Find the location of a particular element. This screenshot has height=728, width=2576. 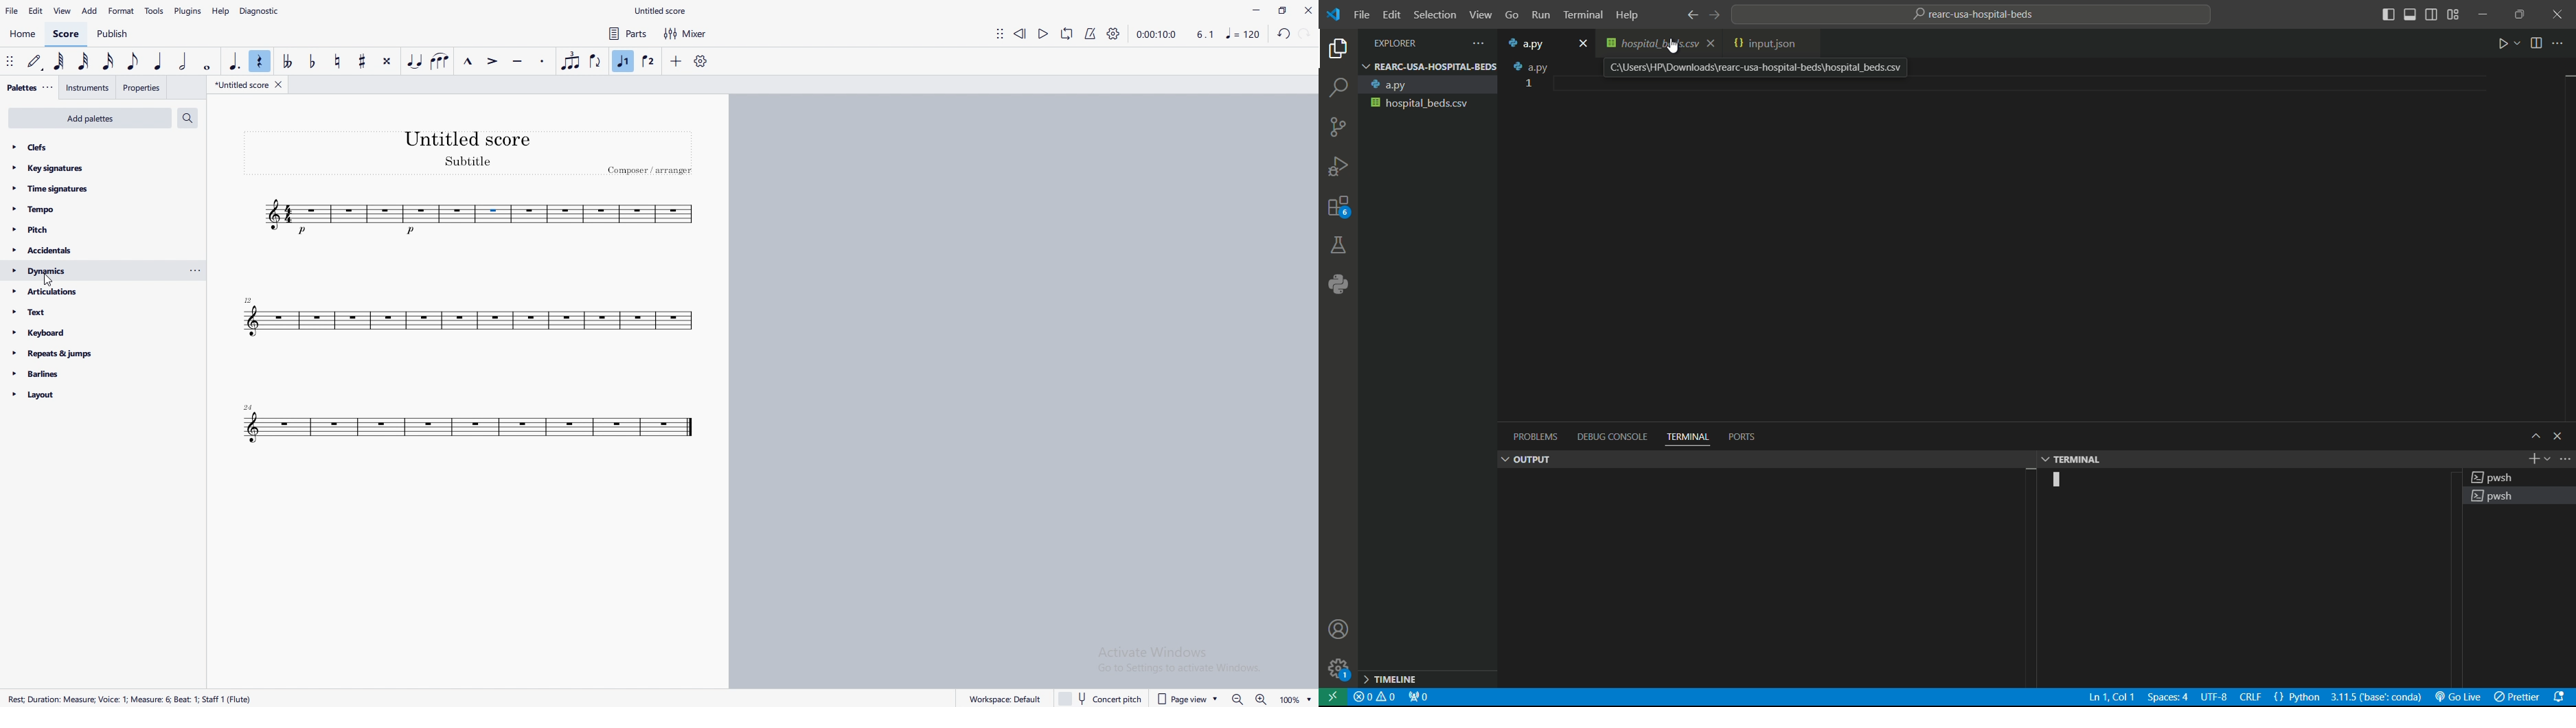

more actions is located at coordinates (2565, 460).